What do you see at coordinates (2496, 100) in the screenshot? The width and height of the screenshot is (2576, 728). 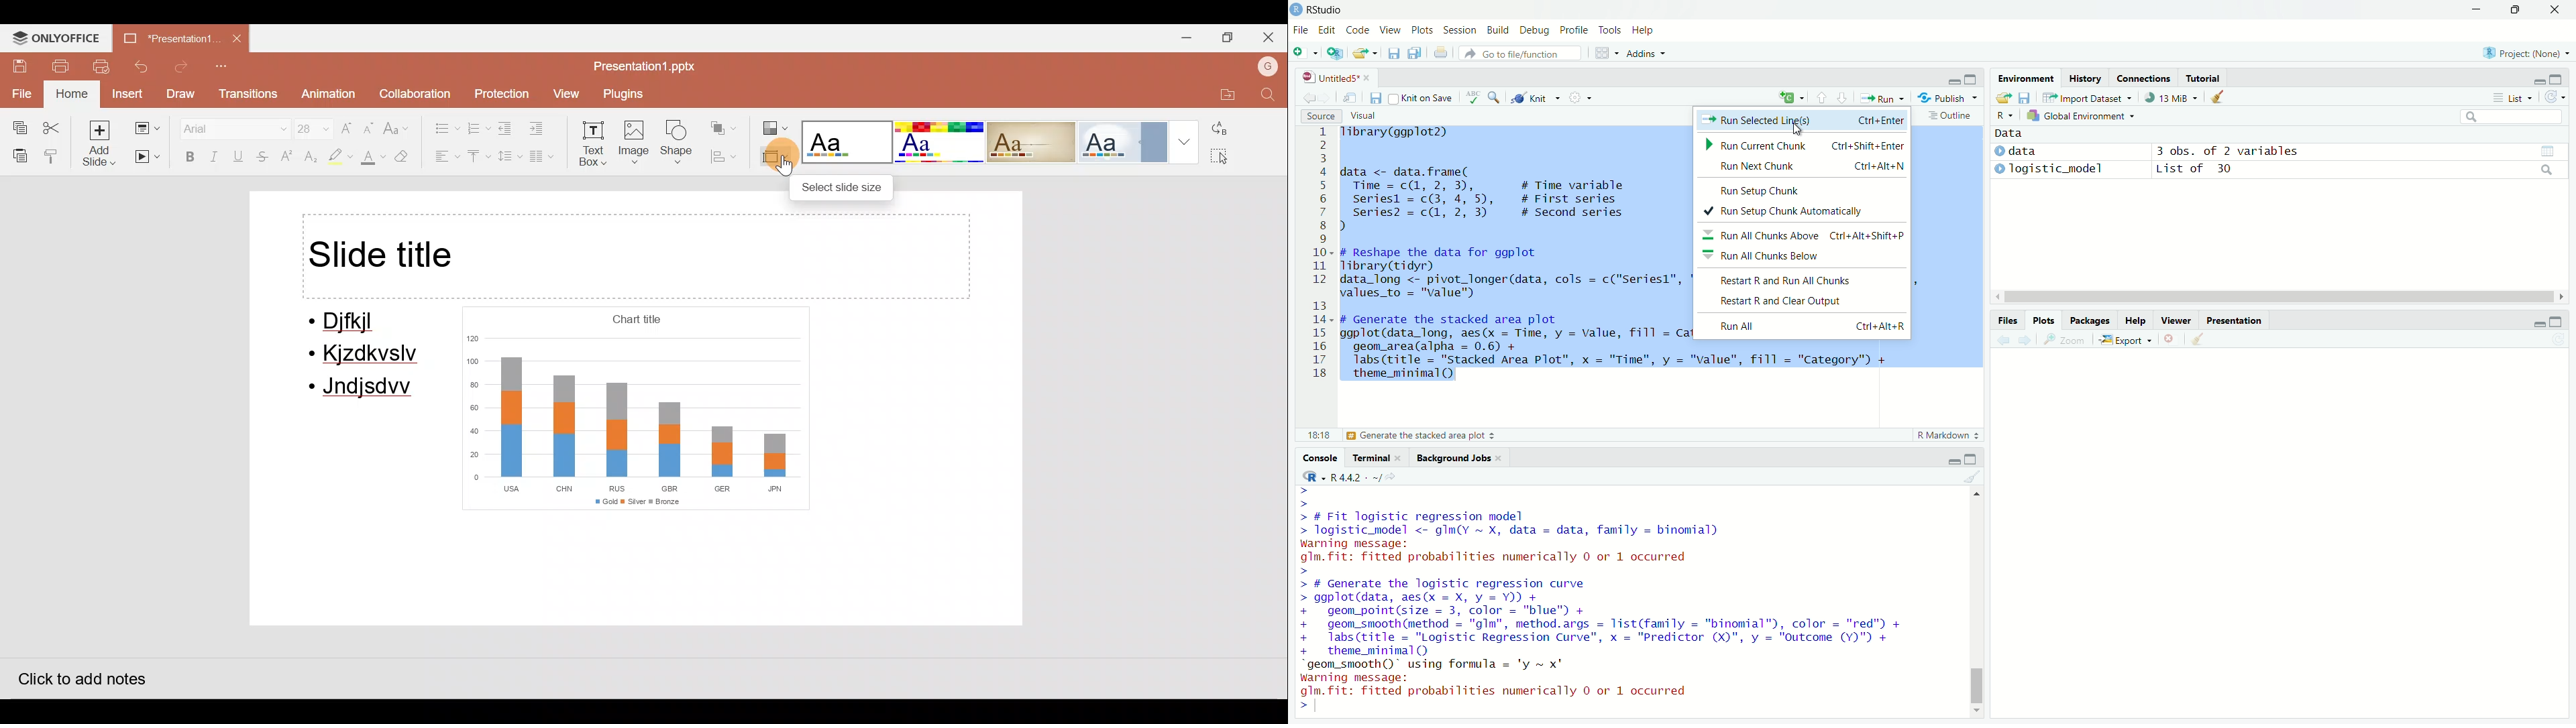 I see `more` at bounding box center [2496, 100].